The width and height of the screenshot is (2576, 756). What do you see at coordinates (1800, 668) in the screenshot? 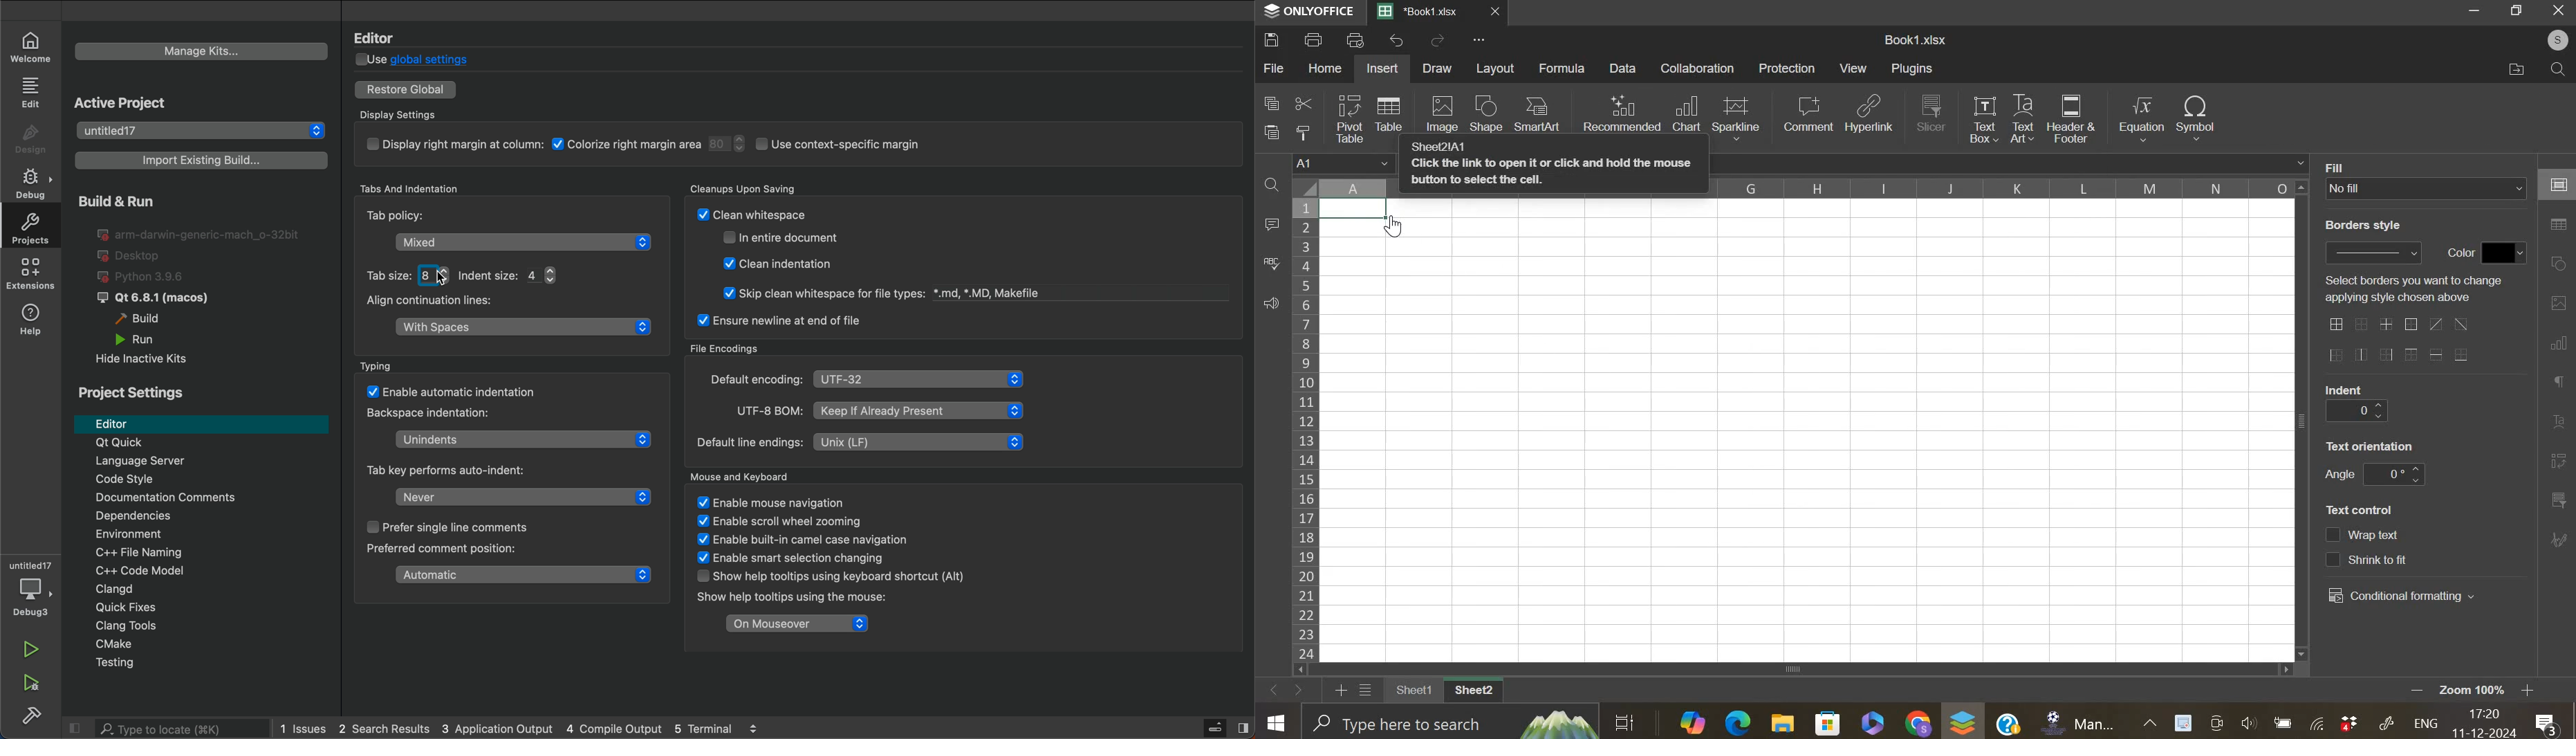
I see `scroll bar` at bounding box center [1800, 668].